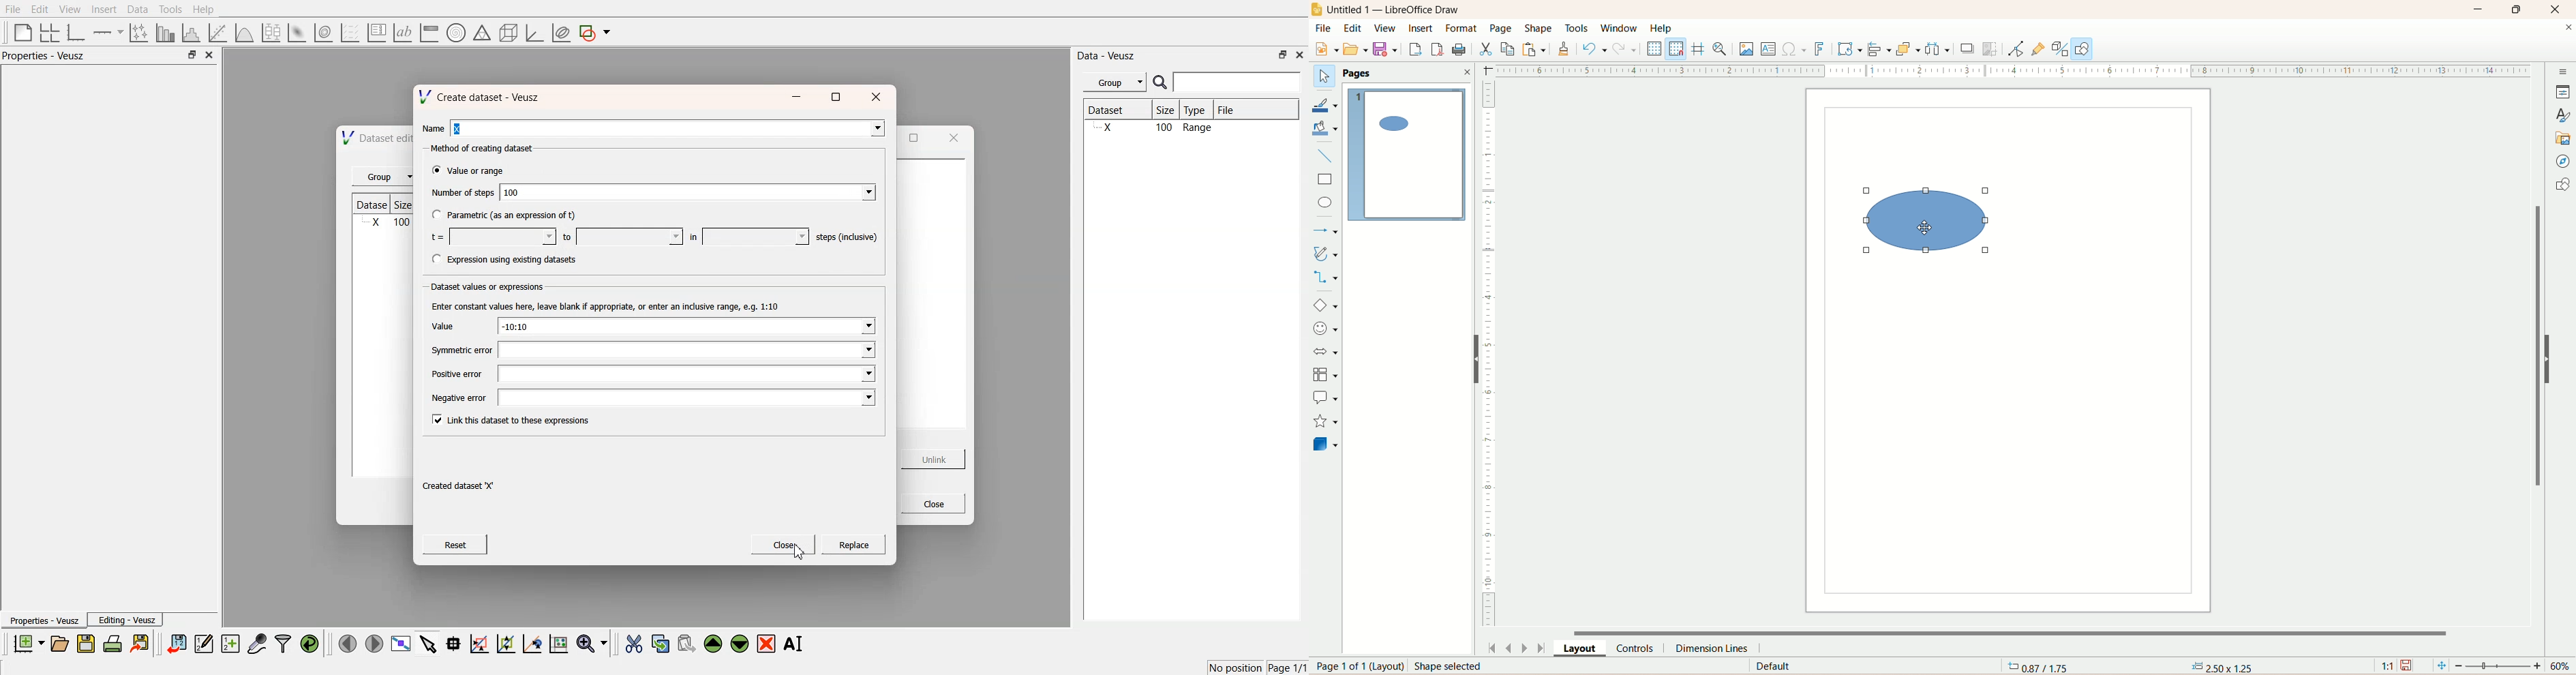 The width and height of the screenshot is (2576, 700). Describe the element at coordinates (1533, 49) in the screenshot. I see `paste` at that location.